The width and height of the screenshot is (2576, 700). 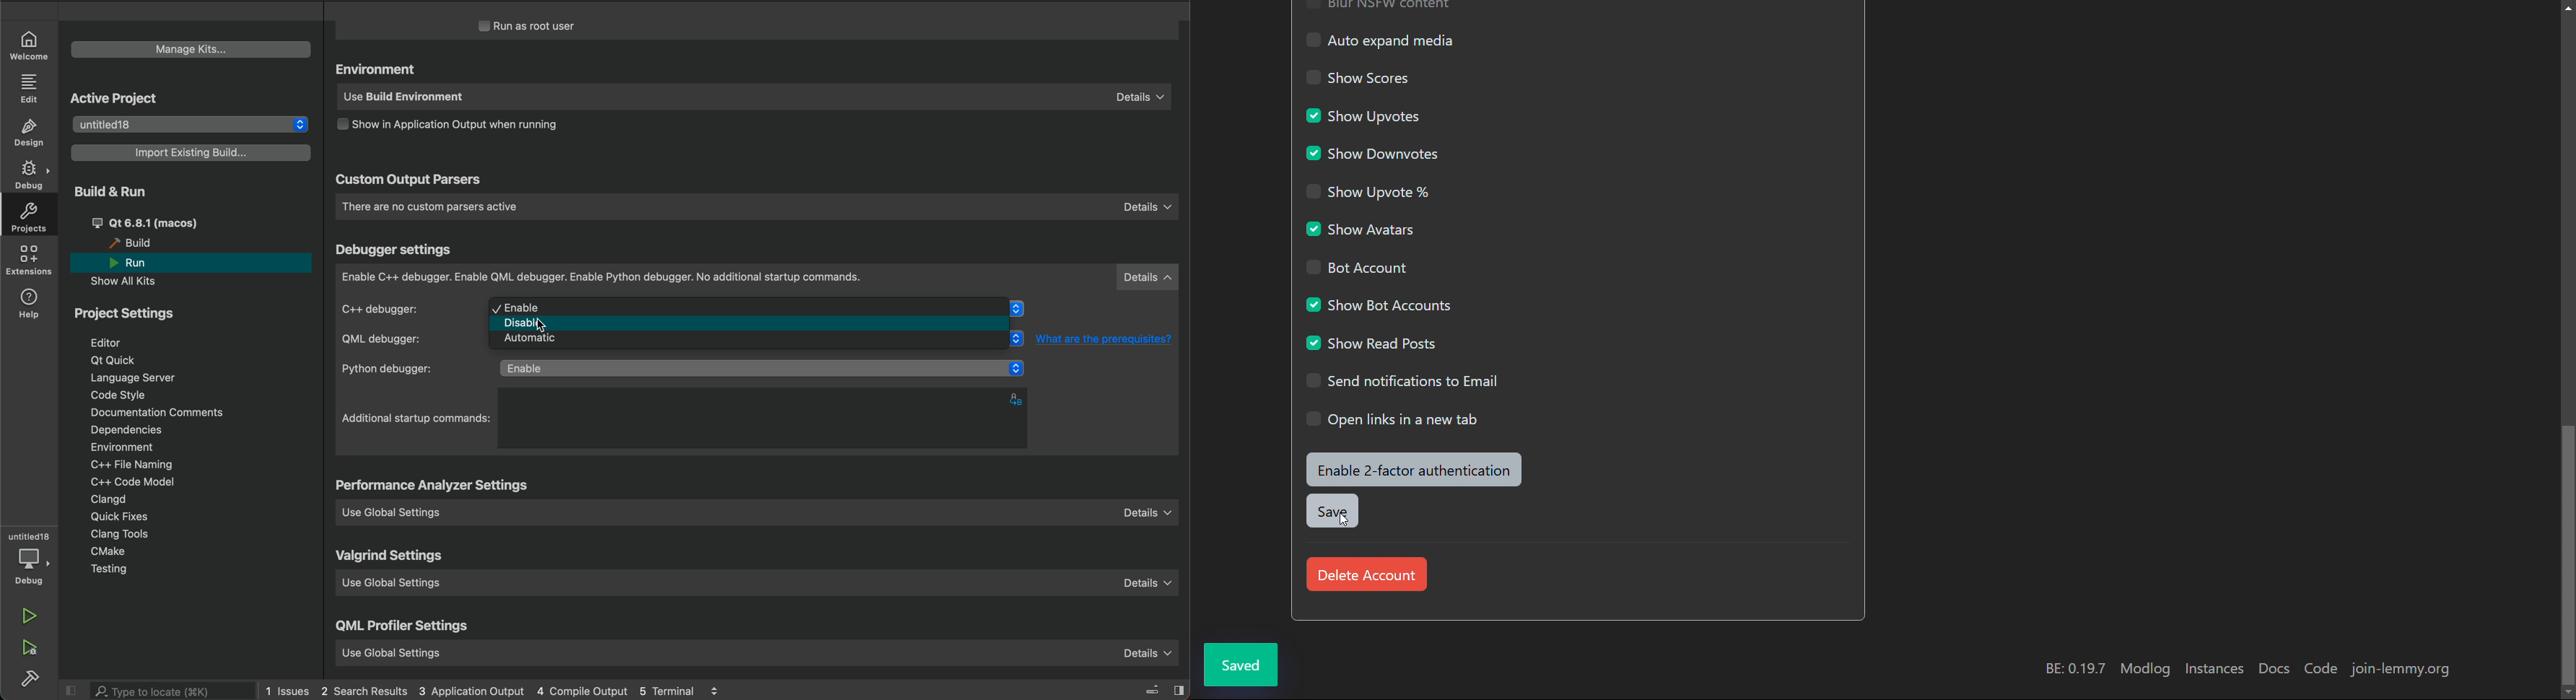 I want to click on bot account, so click(x=1358, y=268).